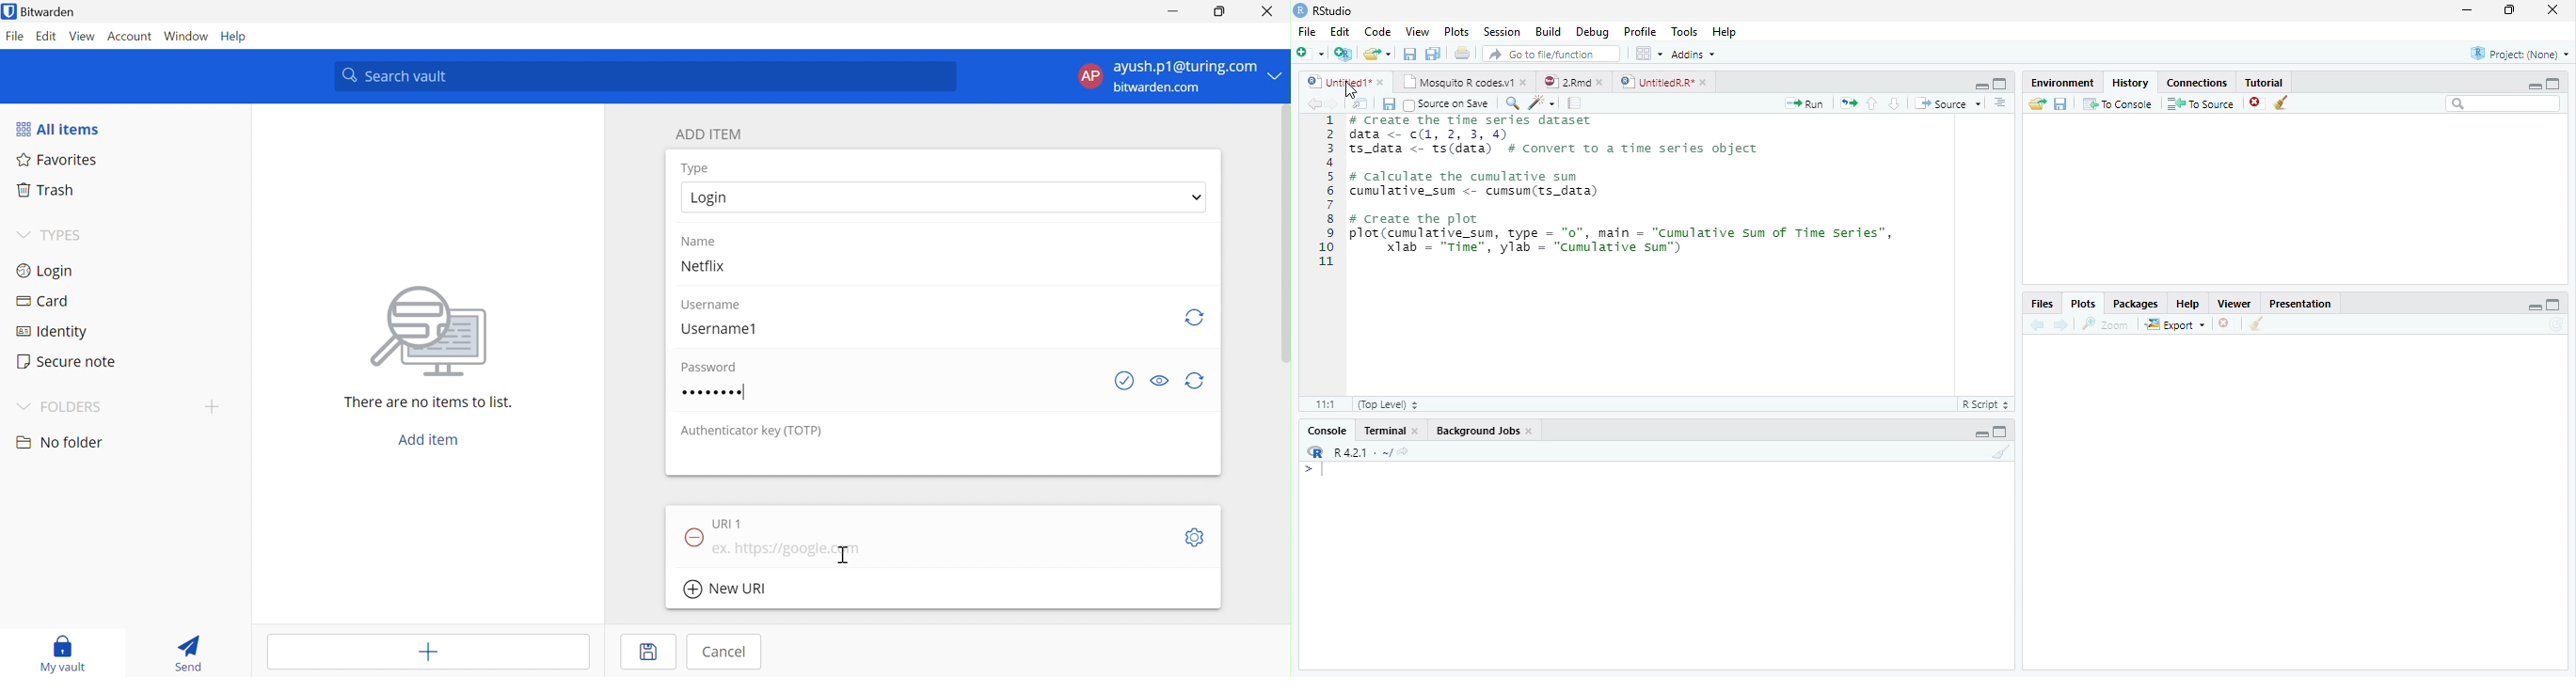  What do you see at coordinates (2256, 325) in the screenshot?
I see `Clear Console` at bounding box center [2256, 325].